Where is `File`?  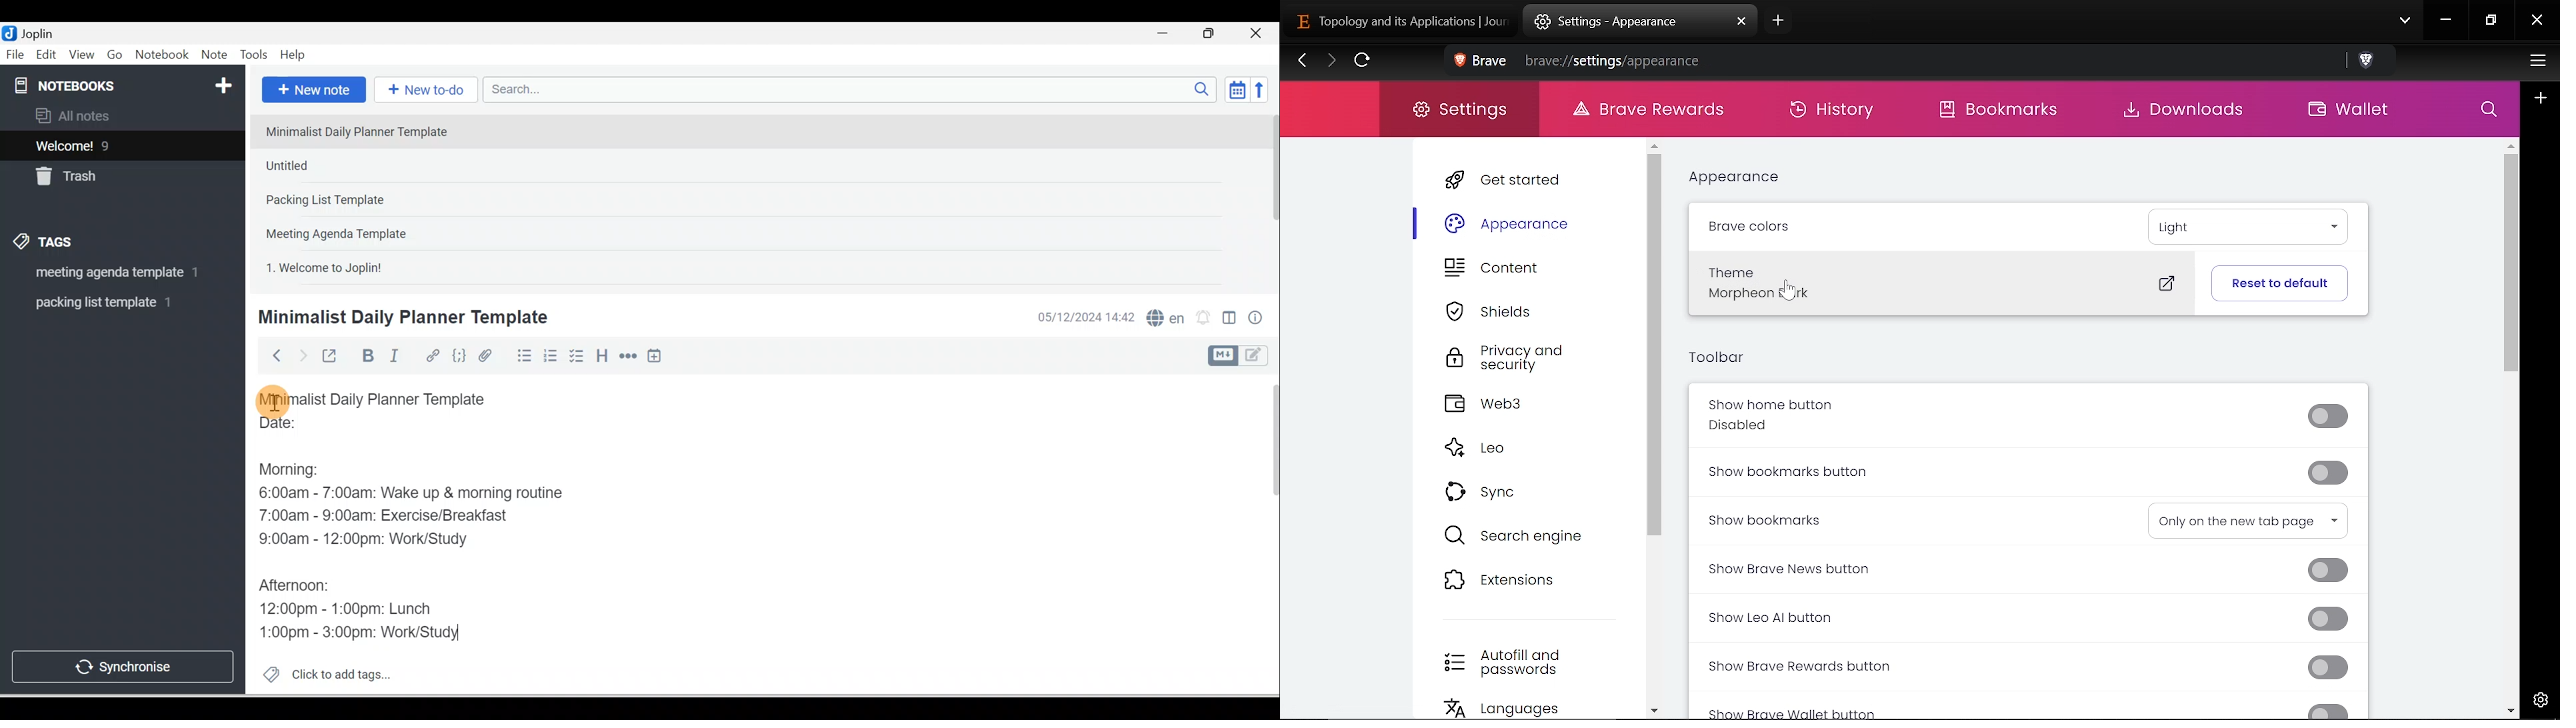 File is located at coordinates (16, 53).